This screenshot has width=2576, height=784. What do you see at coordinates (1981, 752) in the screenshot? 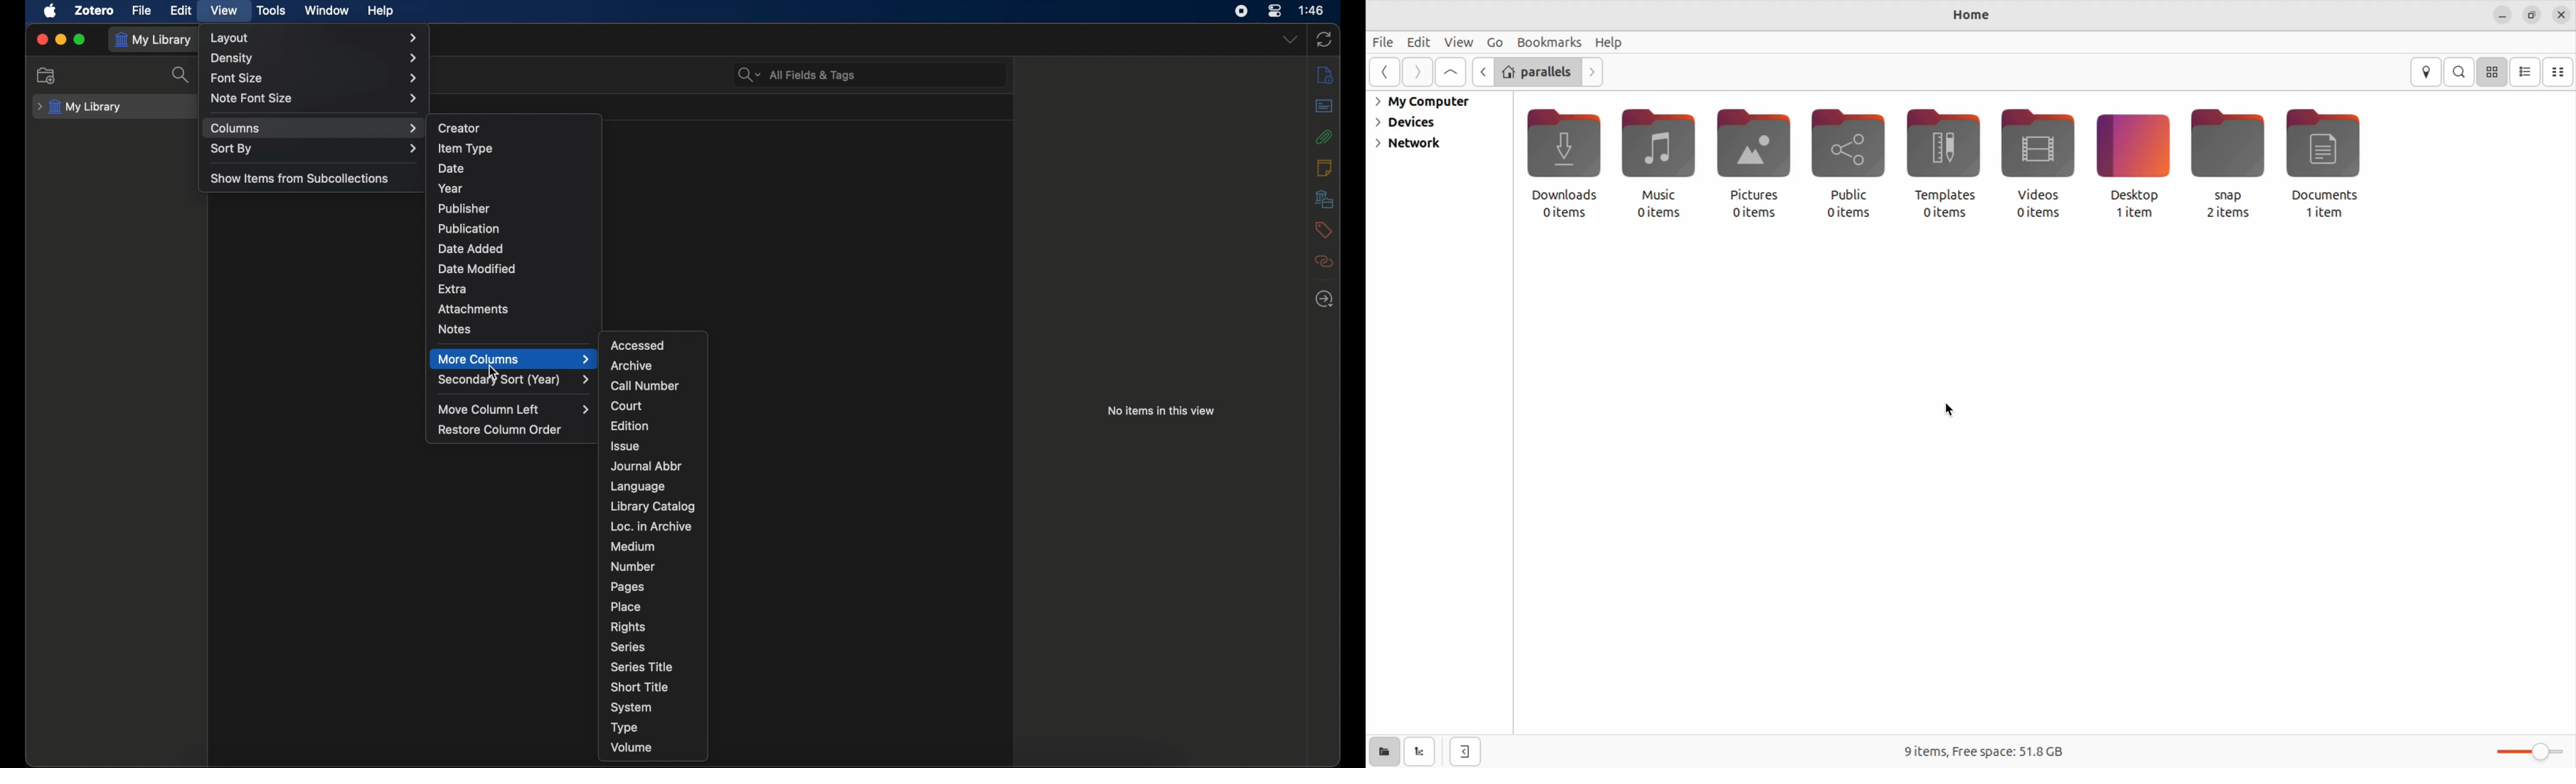
I see `9 items free space 51.8 Gb` at bounding box center [1981, 752].